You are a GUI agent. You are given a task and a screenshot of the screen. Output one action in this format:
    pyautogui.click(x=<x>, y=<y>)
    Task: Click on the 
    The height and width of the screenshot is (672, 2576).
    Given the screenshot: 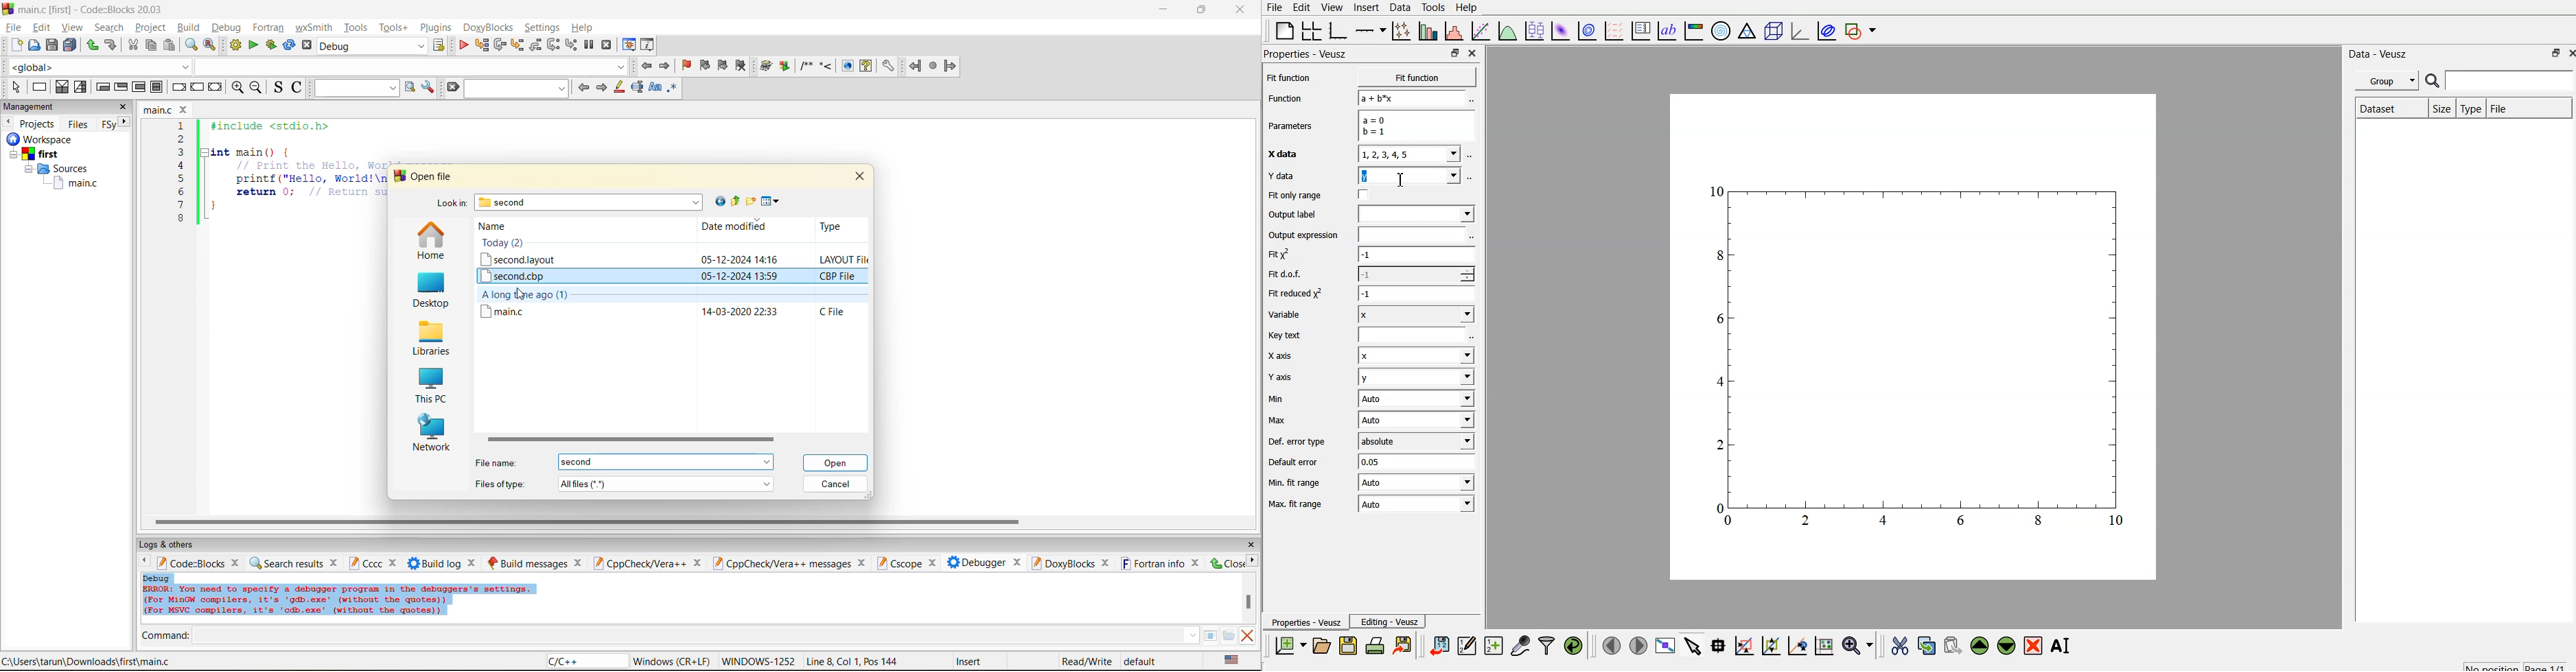 What is the action you would take?
    pyautogui.click(x=37, y=139)
    